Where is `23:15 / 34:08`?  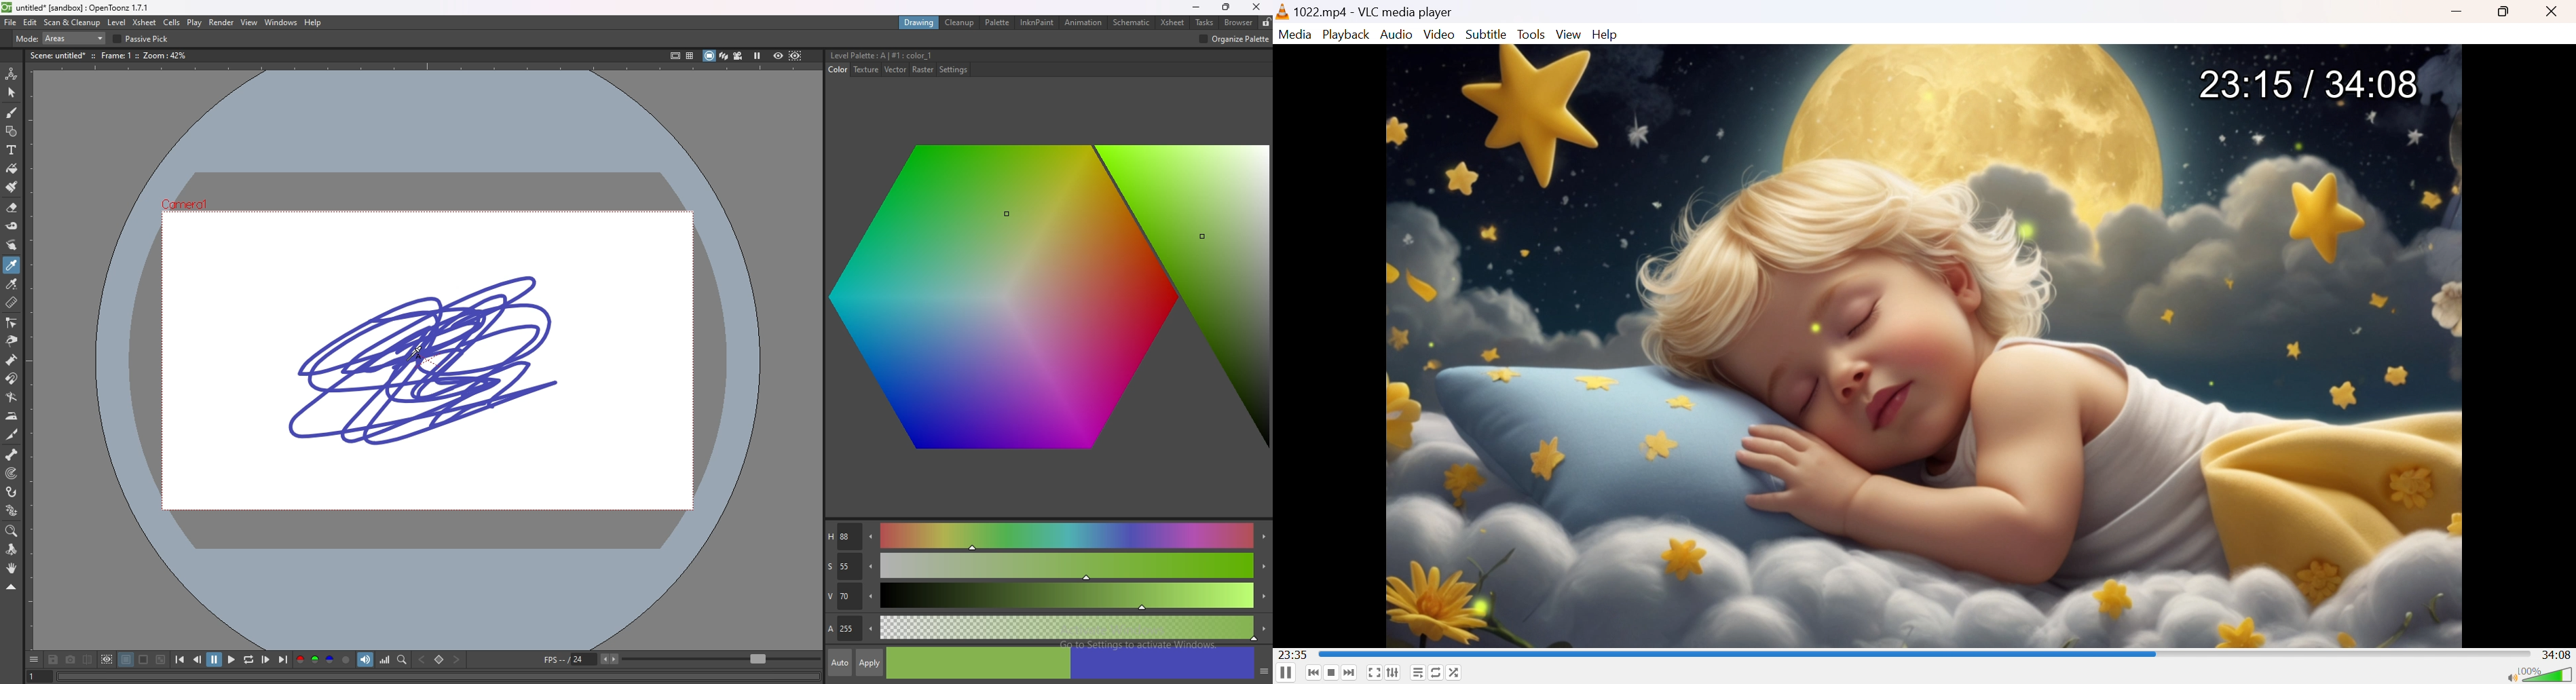 23:15 / 34:08 is located at coordinates (2313, 83).